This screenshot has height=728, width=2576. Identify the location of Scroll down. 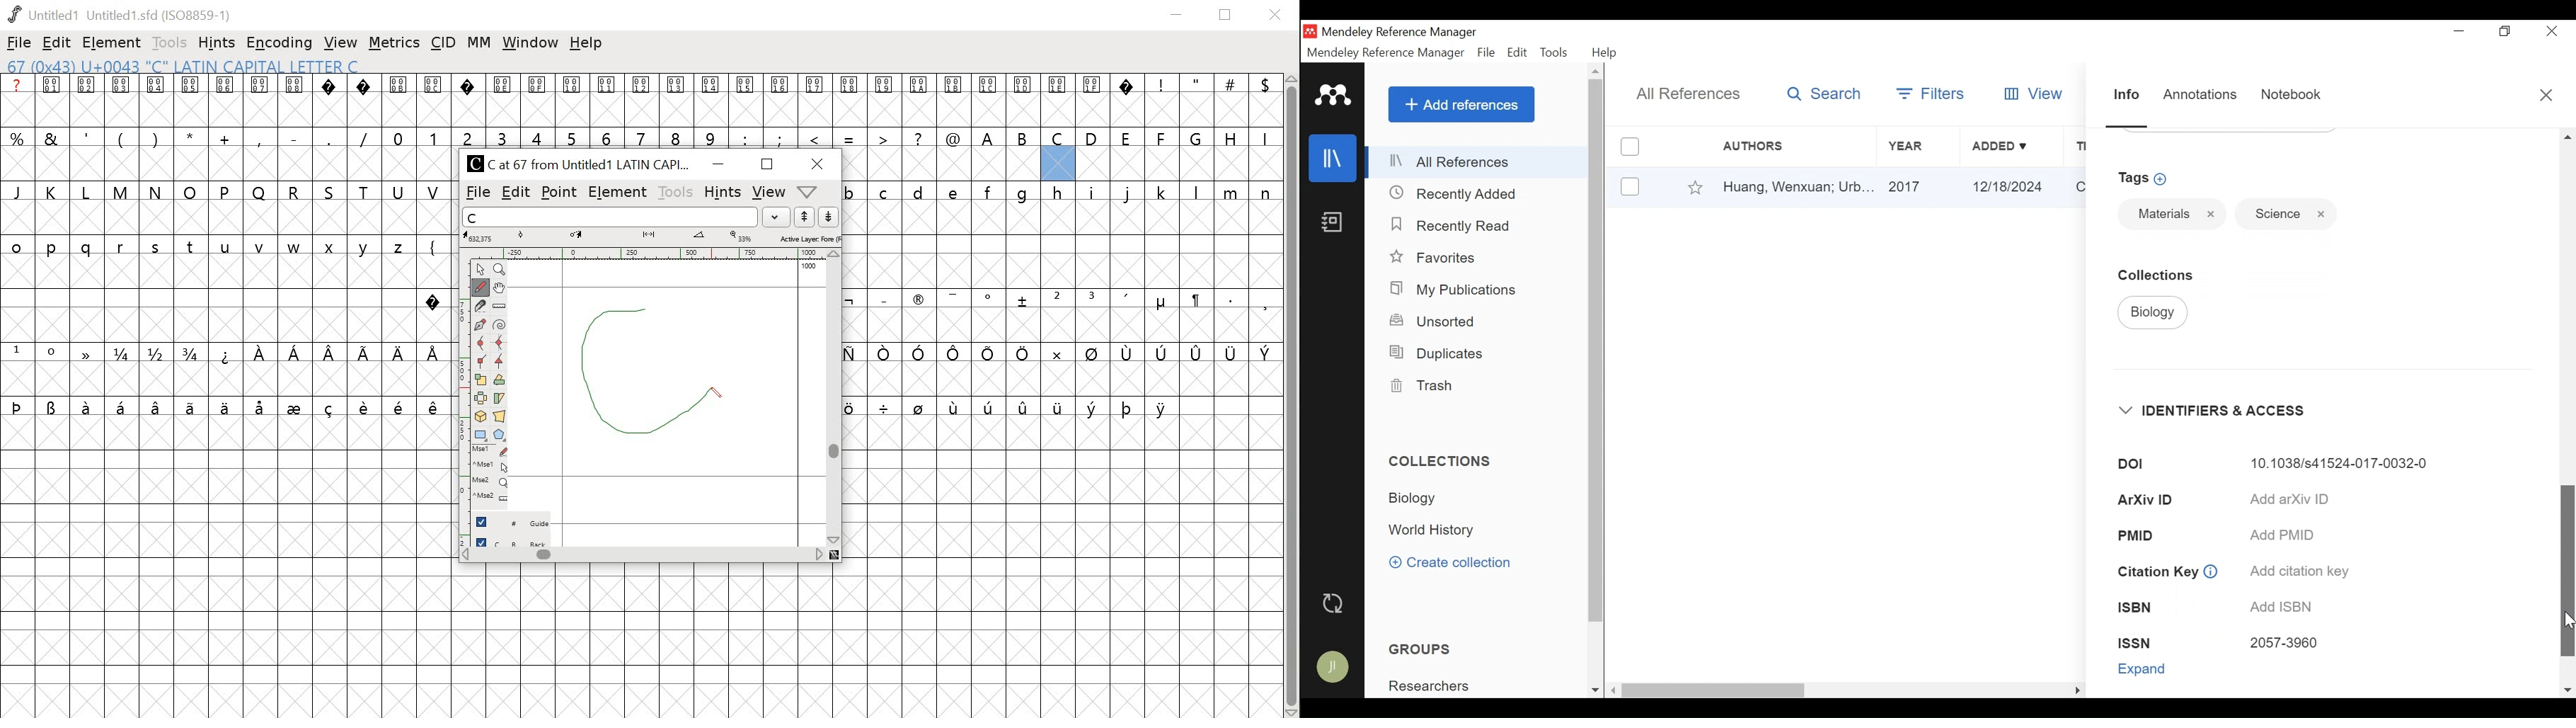
(2568, 689).